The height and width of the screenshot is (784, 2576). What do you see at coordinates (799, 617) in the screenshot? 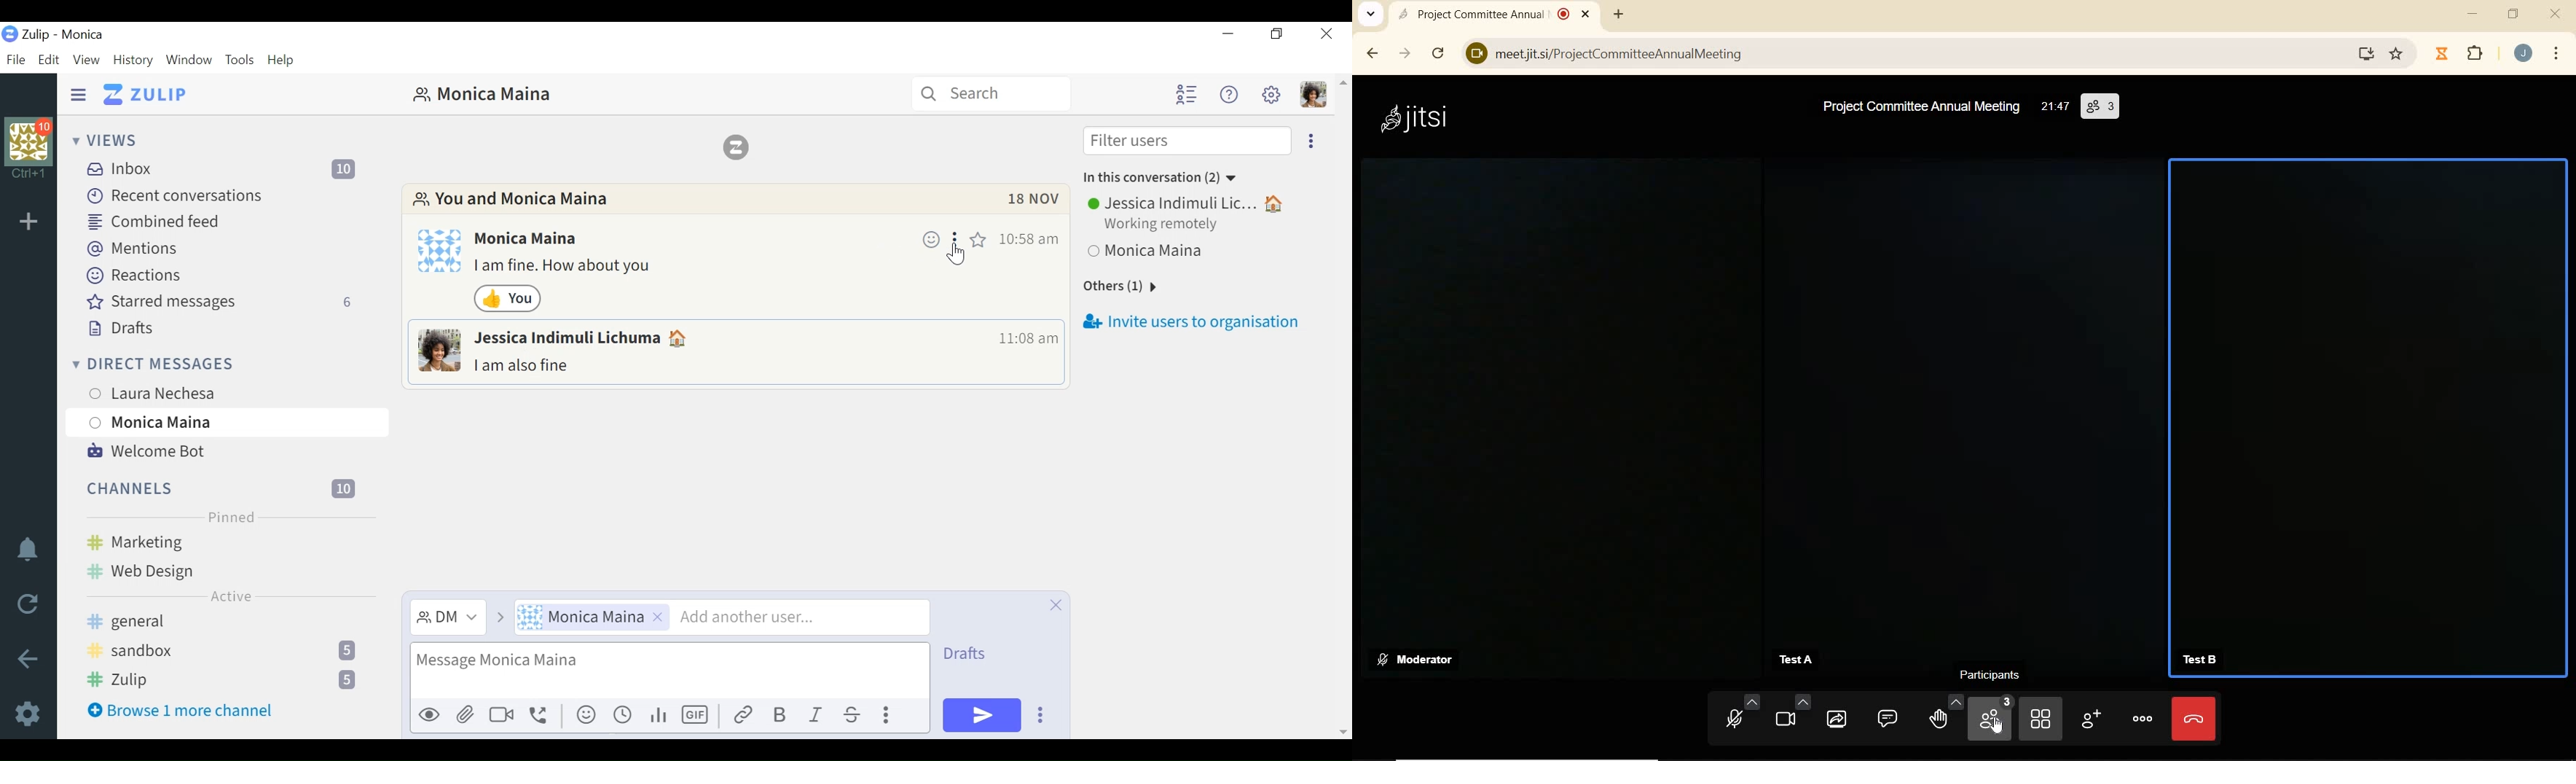
I see `add another user` at bounding box center [799, 617].